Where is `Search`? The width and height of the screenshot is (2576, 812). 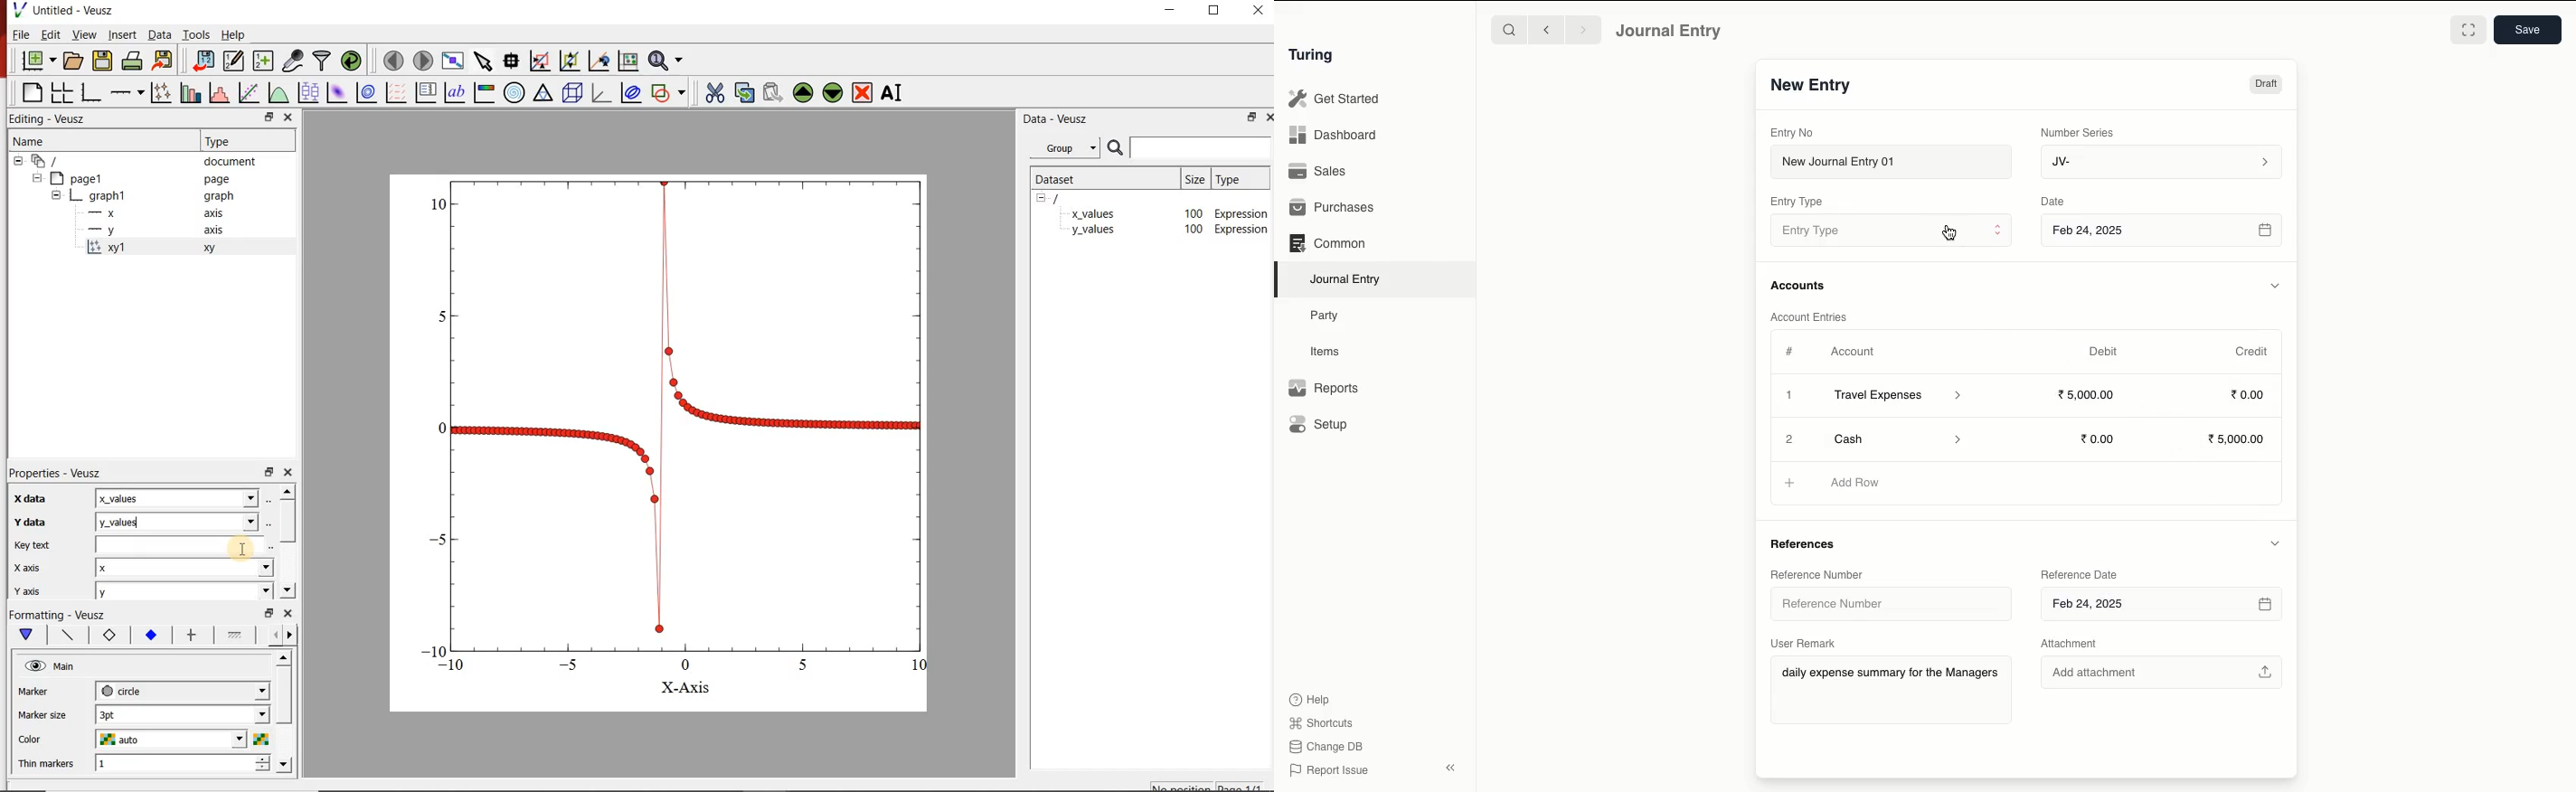 Search is located at coordinates (1508, 29).